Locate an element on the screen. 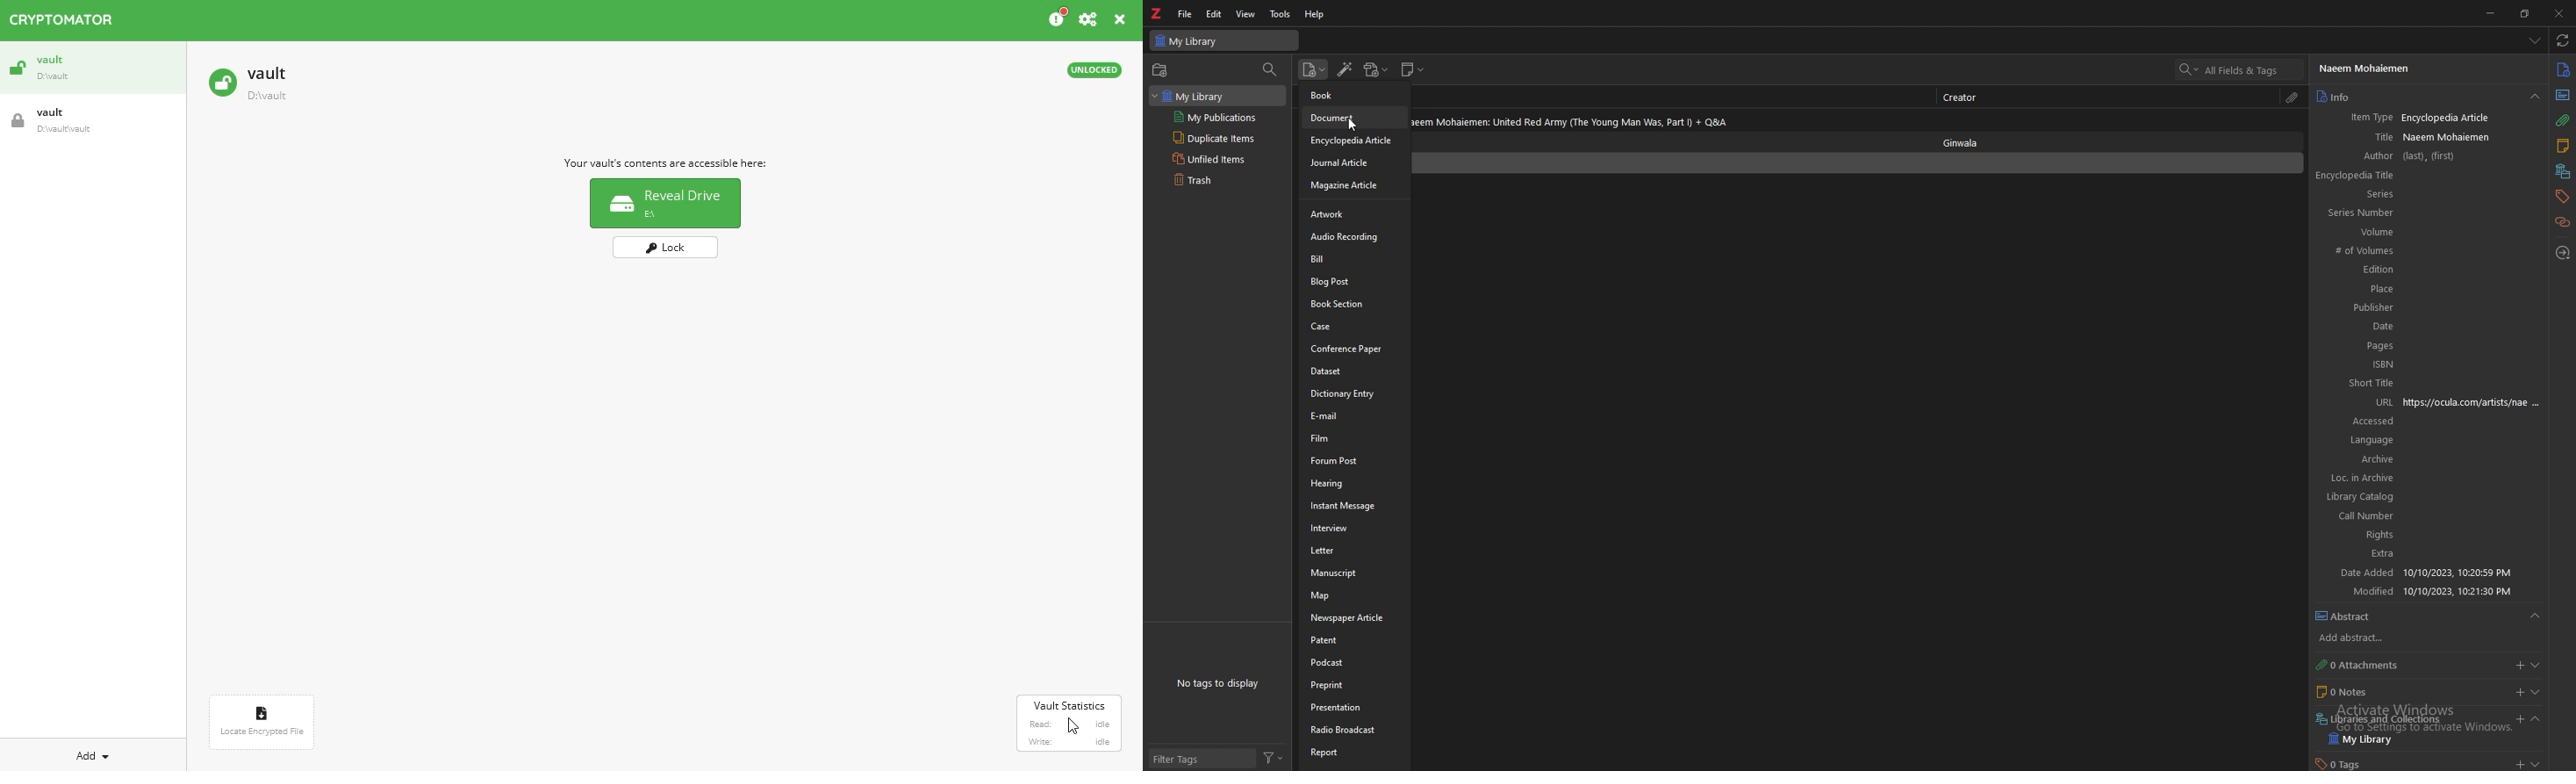 The width and height of the screenshot is (2576, 784). pages is located at coordinates (2355, 346).